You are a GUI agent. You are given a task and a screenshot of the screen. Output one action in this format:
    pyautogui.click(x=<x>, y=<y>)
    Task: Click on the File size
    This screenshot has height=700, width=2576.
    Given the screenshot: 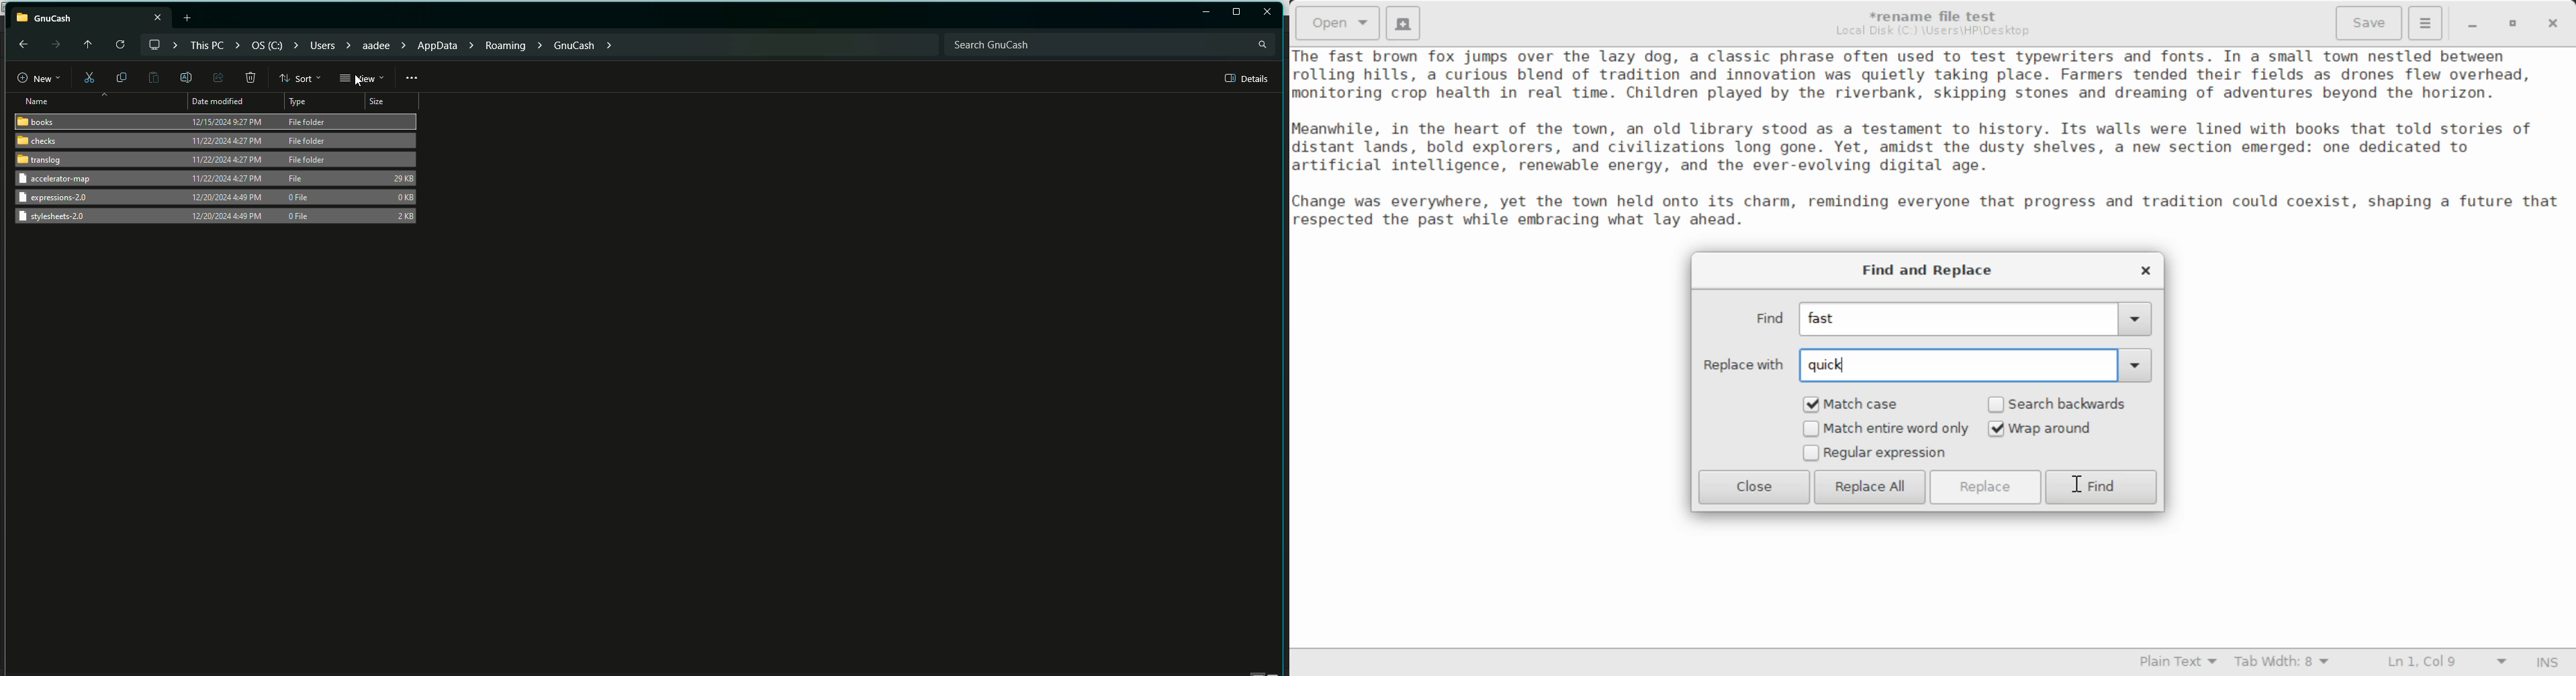 What is the action you would take?
    pyautogui.click(x=405, y=197)
    